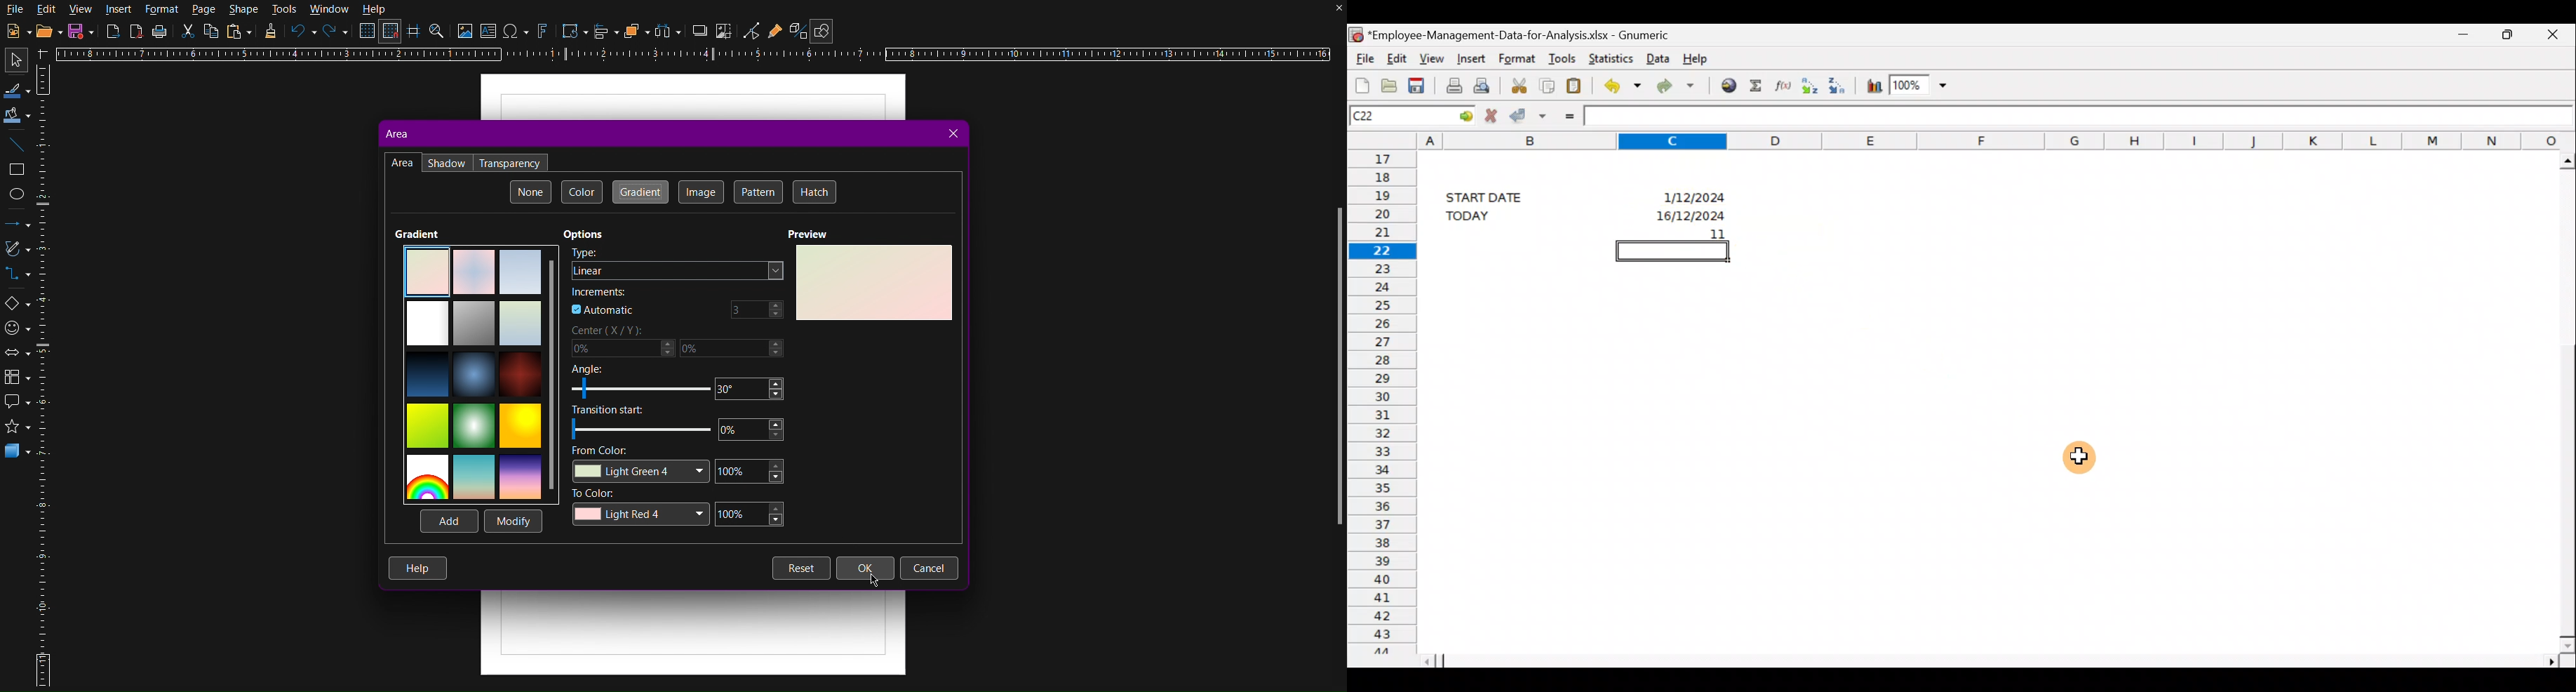 The height and width of the screenshot is (700, 2576). I want to click on Pattern, so click(758, 191).